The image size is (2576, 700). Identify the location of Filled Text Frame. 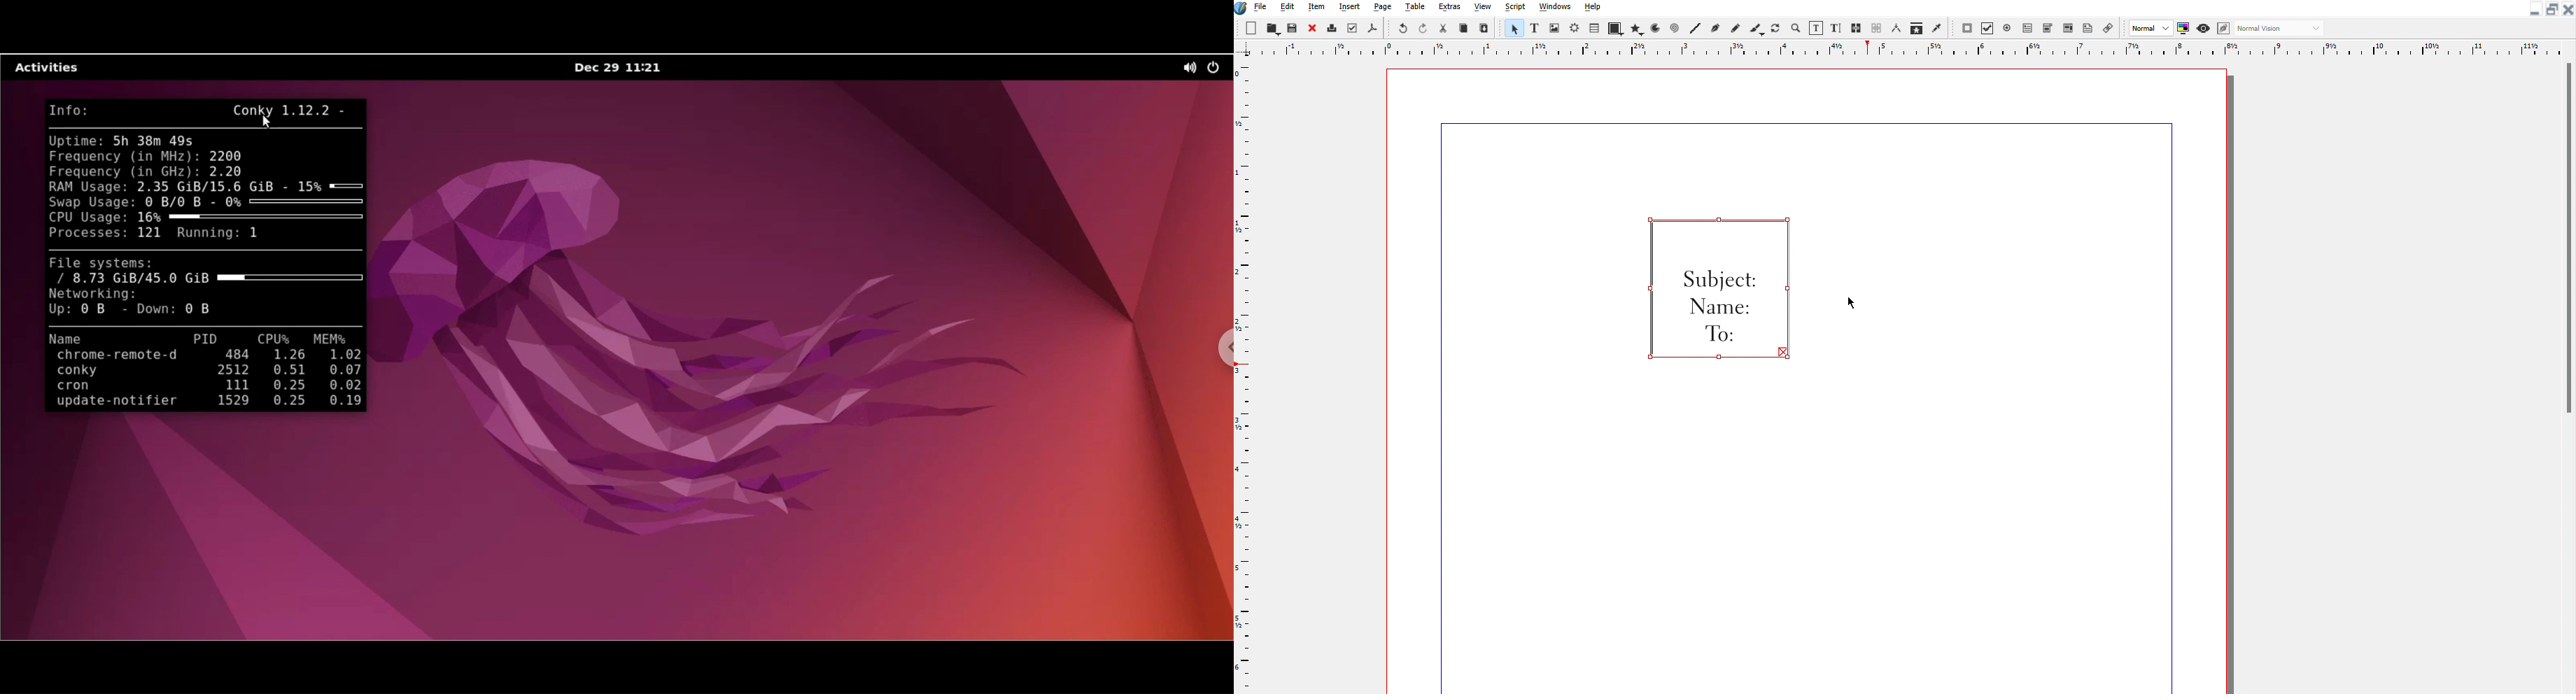
(1717, 288).